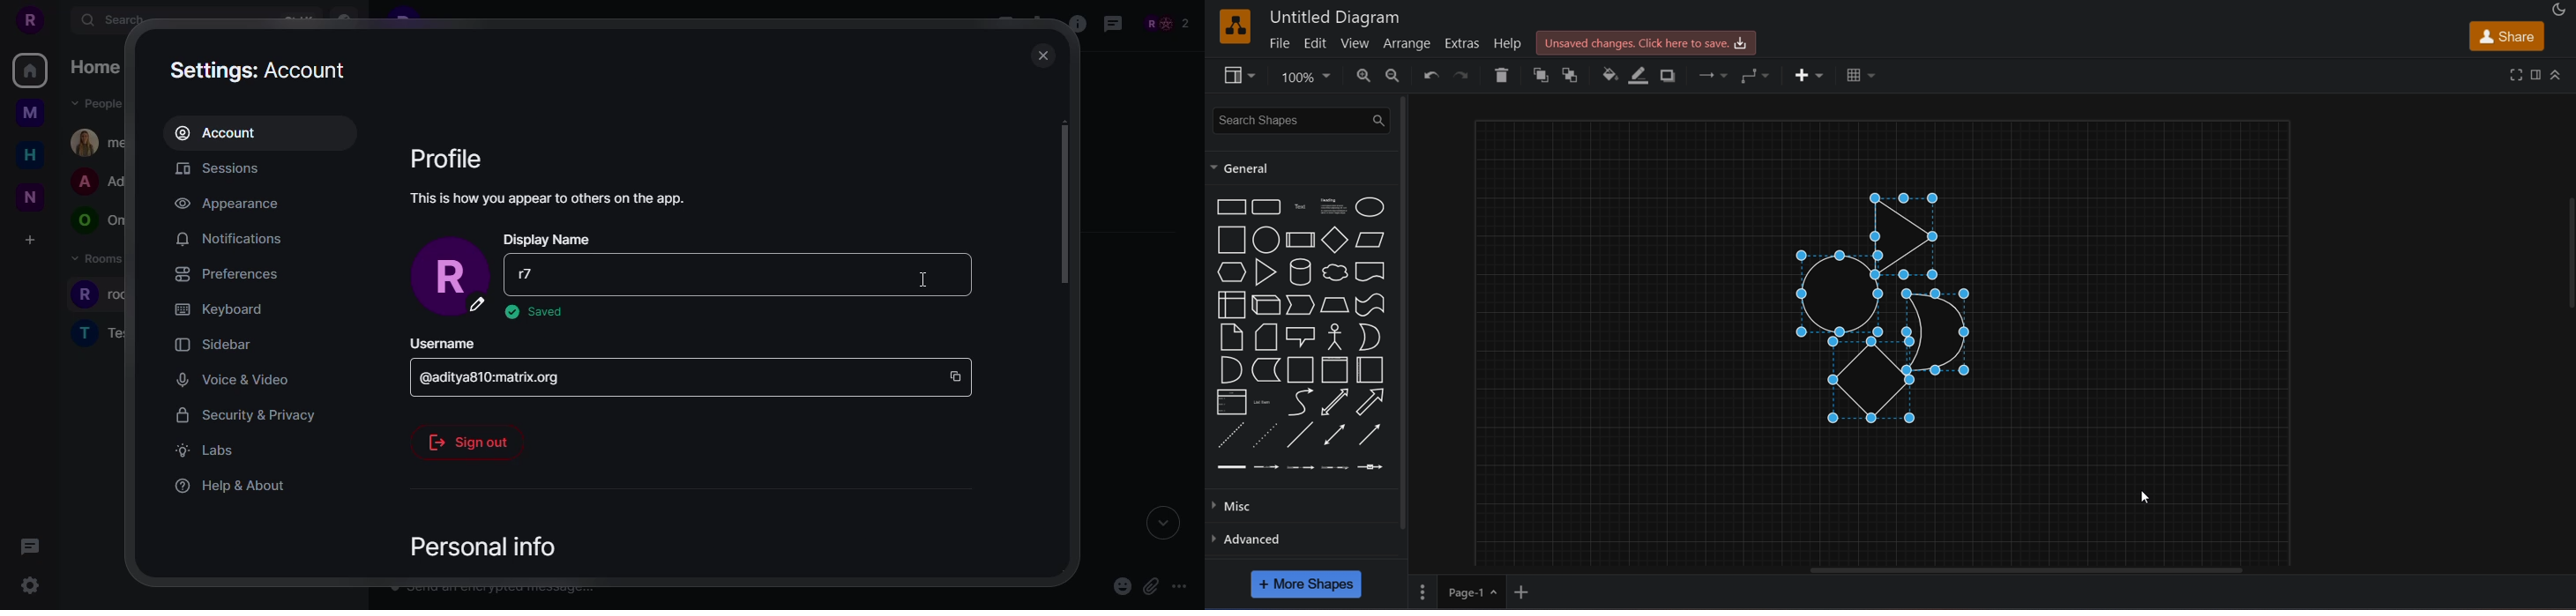  What do you see at coordinates (224, 272) in the screenshot?
I see `preferences` at bounding box center [224, 272].